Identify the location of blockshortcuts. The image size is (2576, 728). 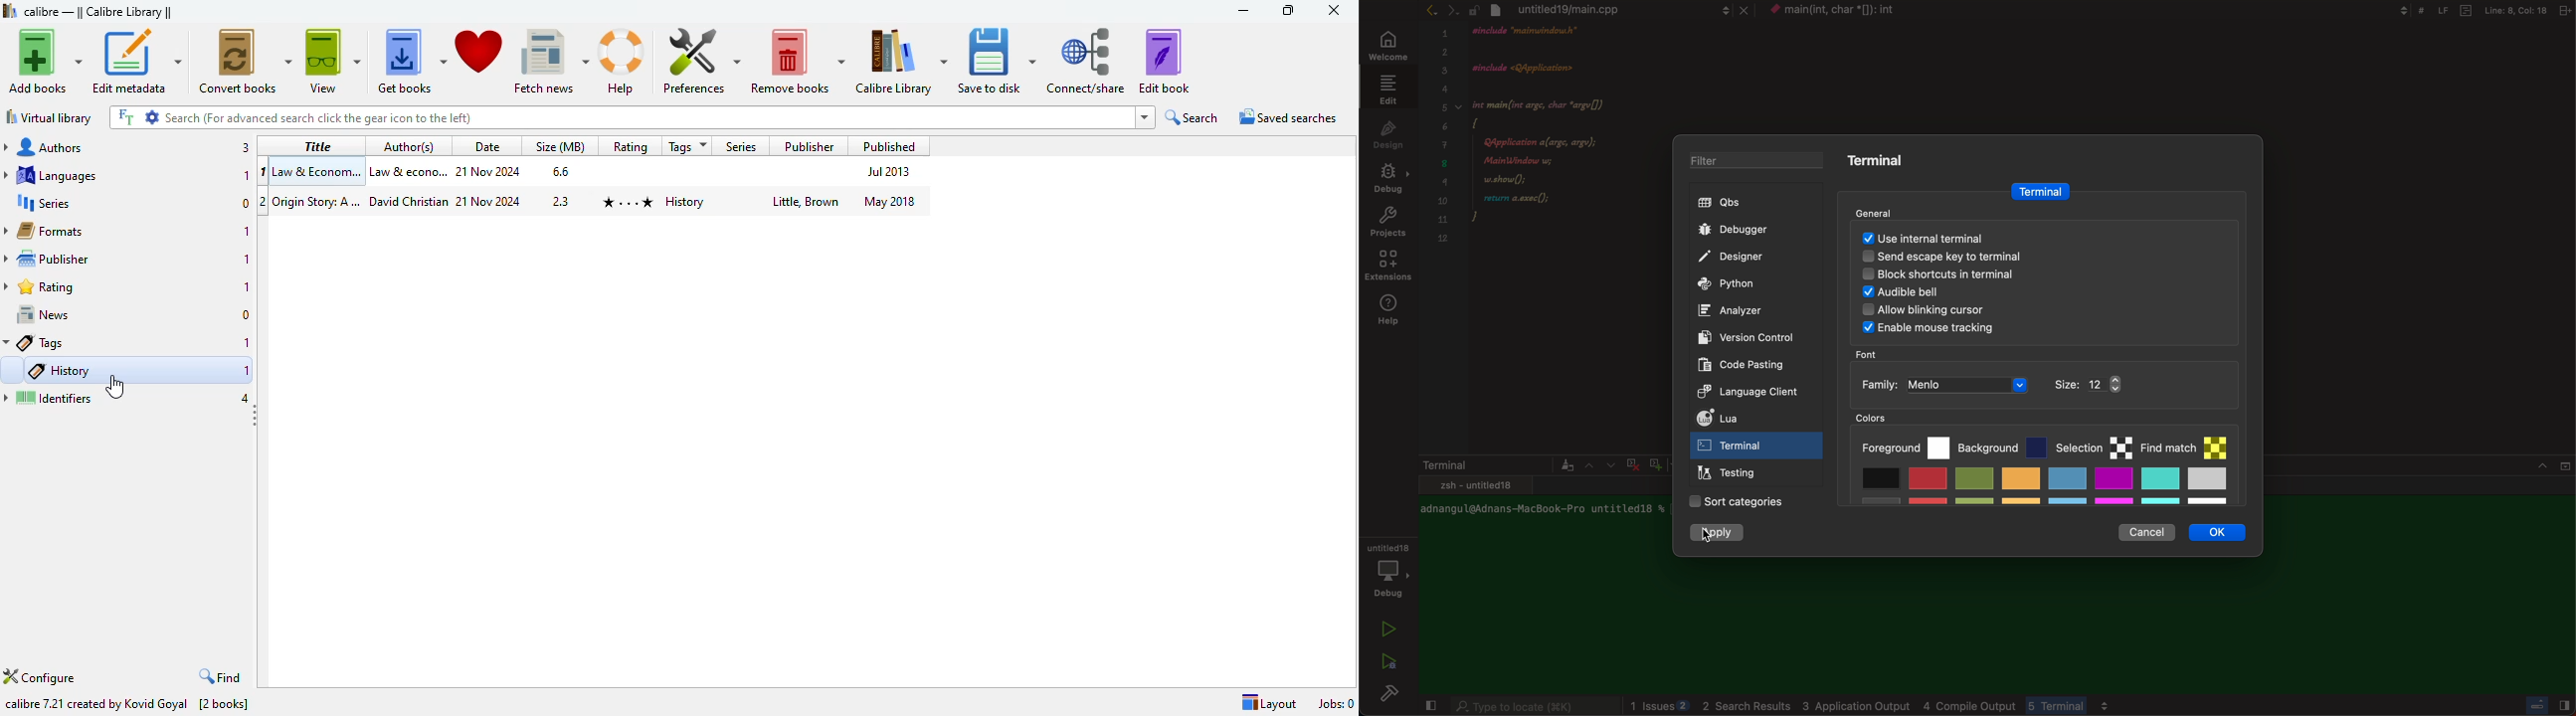
(2036, 277).